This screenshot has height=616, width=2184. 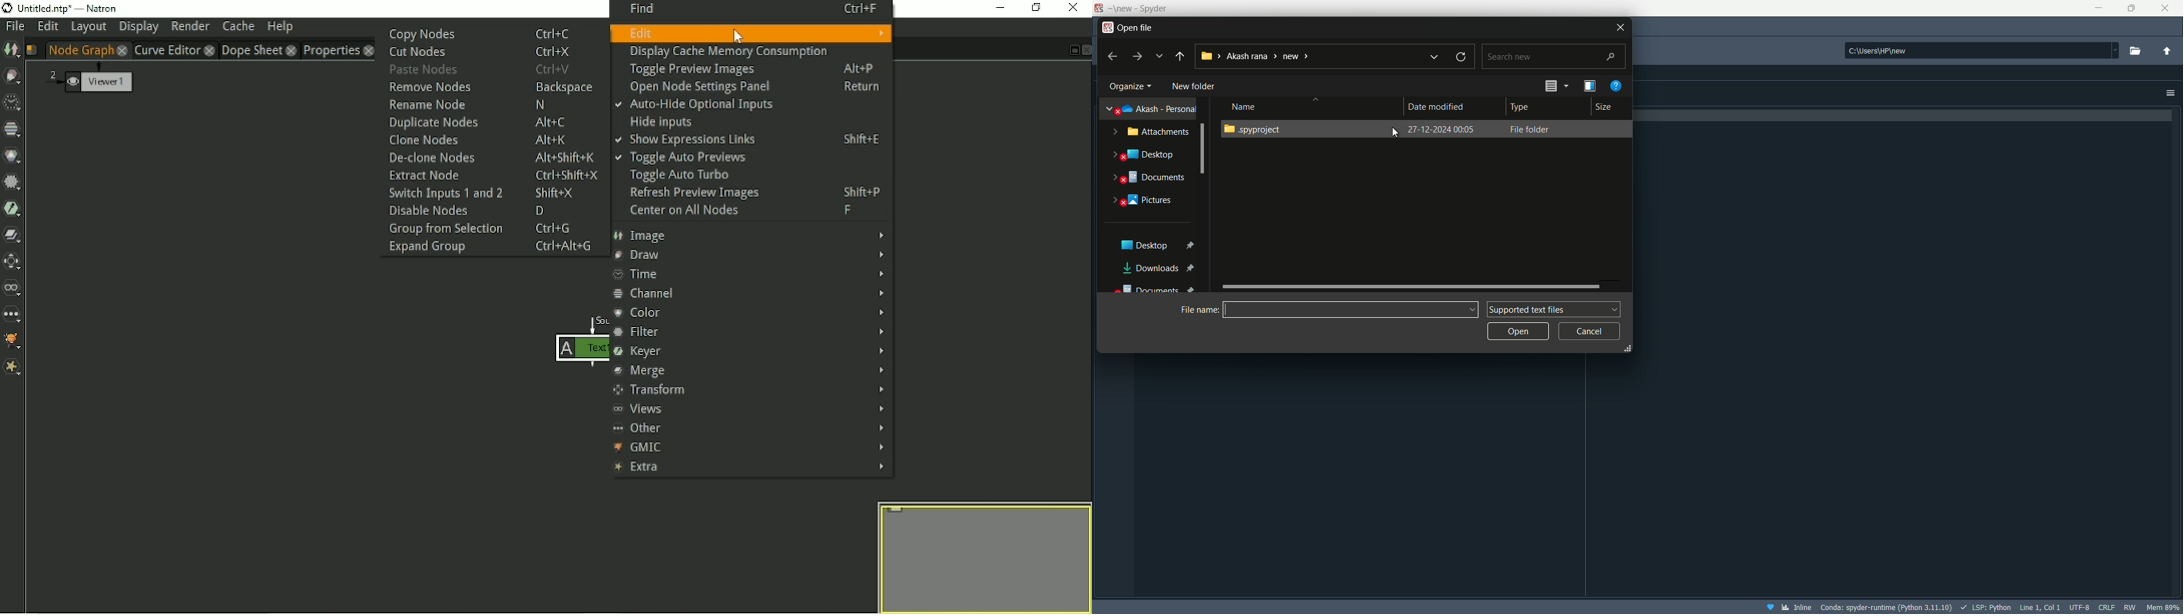 I want to click on App name, so click(x=1144, y=9).